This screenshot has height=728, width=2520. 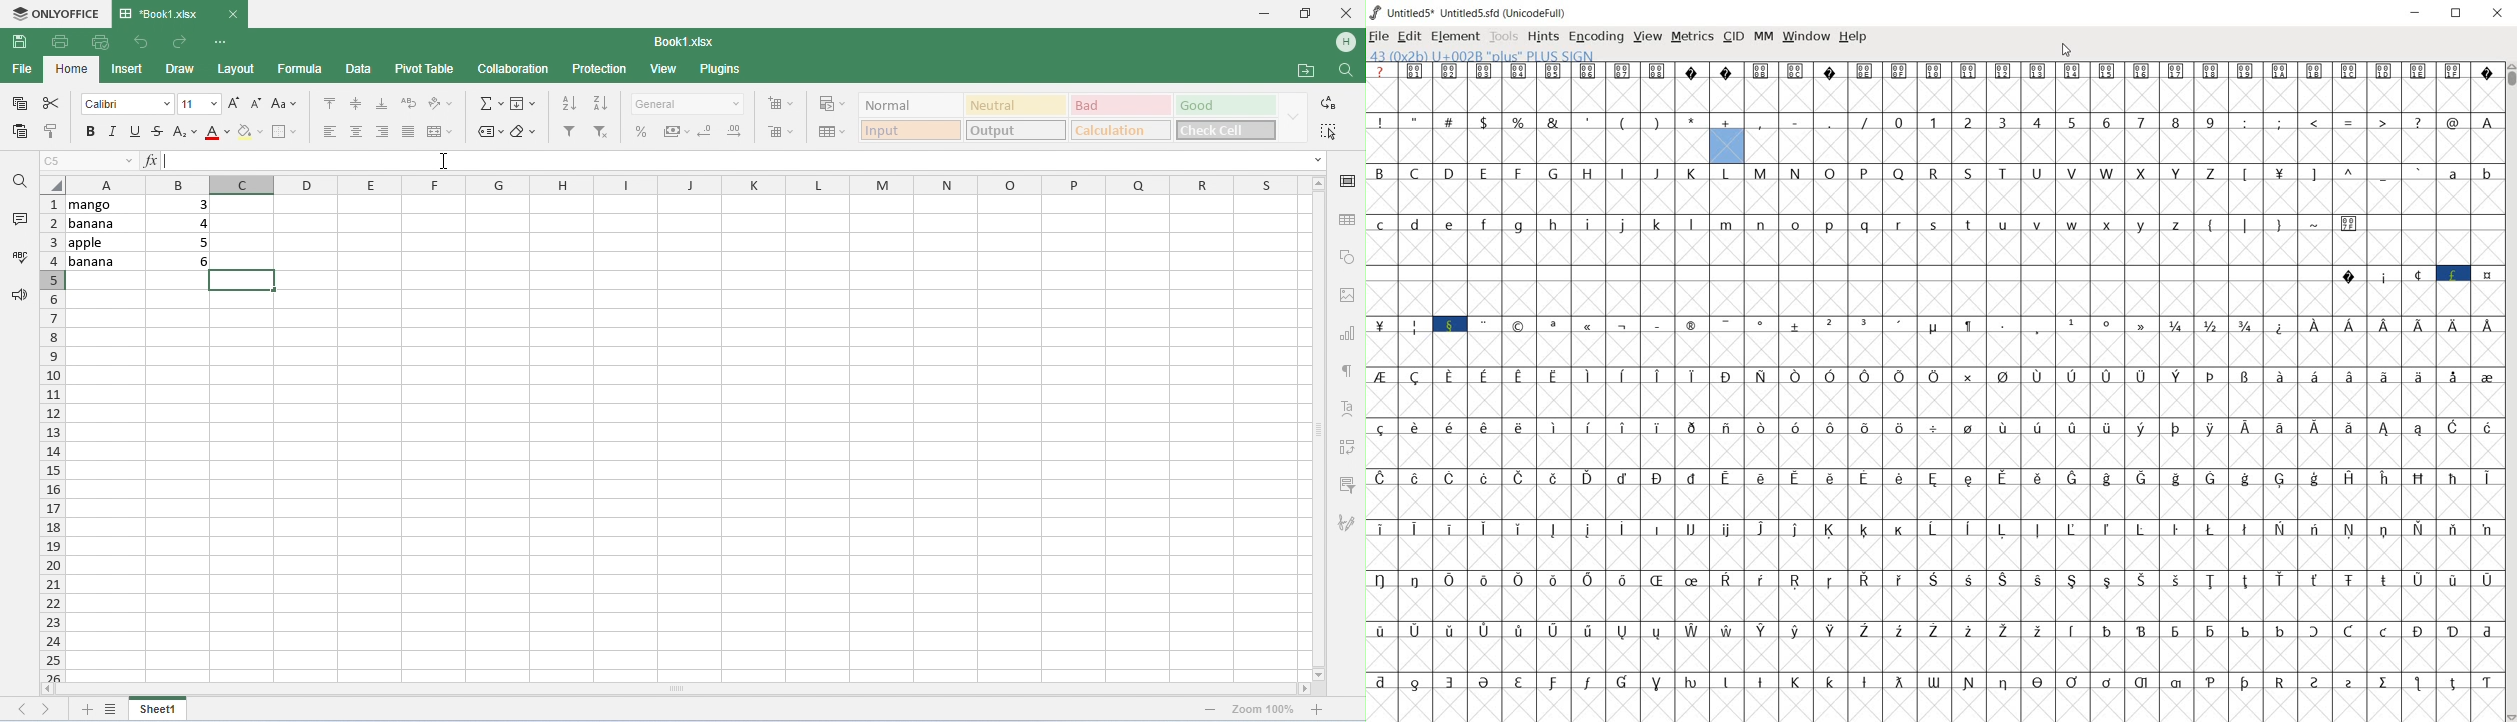 What do you see at coordinates (1484, 56) in the screenshot?
I see `43 (0X2B) u+002b "plus" PLUS SIGN` at bounding box center [1484, 56].